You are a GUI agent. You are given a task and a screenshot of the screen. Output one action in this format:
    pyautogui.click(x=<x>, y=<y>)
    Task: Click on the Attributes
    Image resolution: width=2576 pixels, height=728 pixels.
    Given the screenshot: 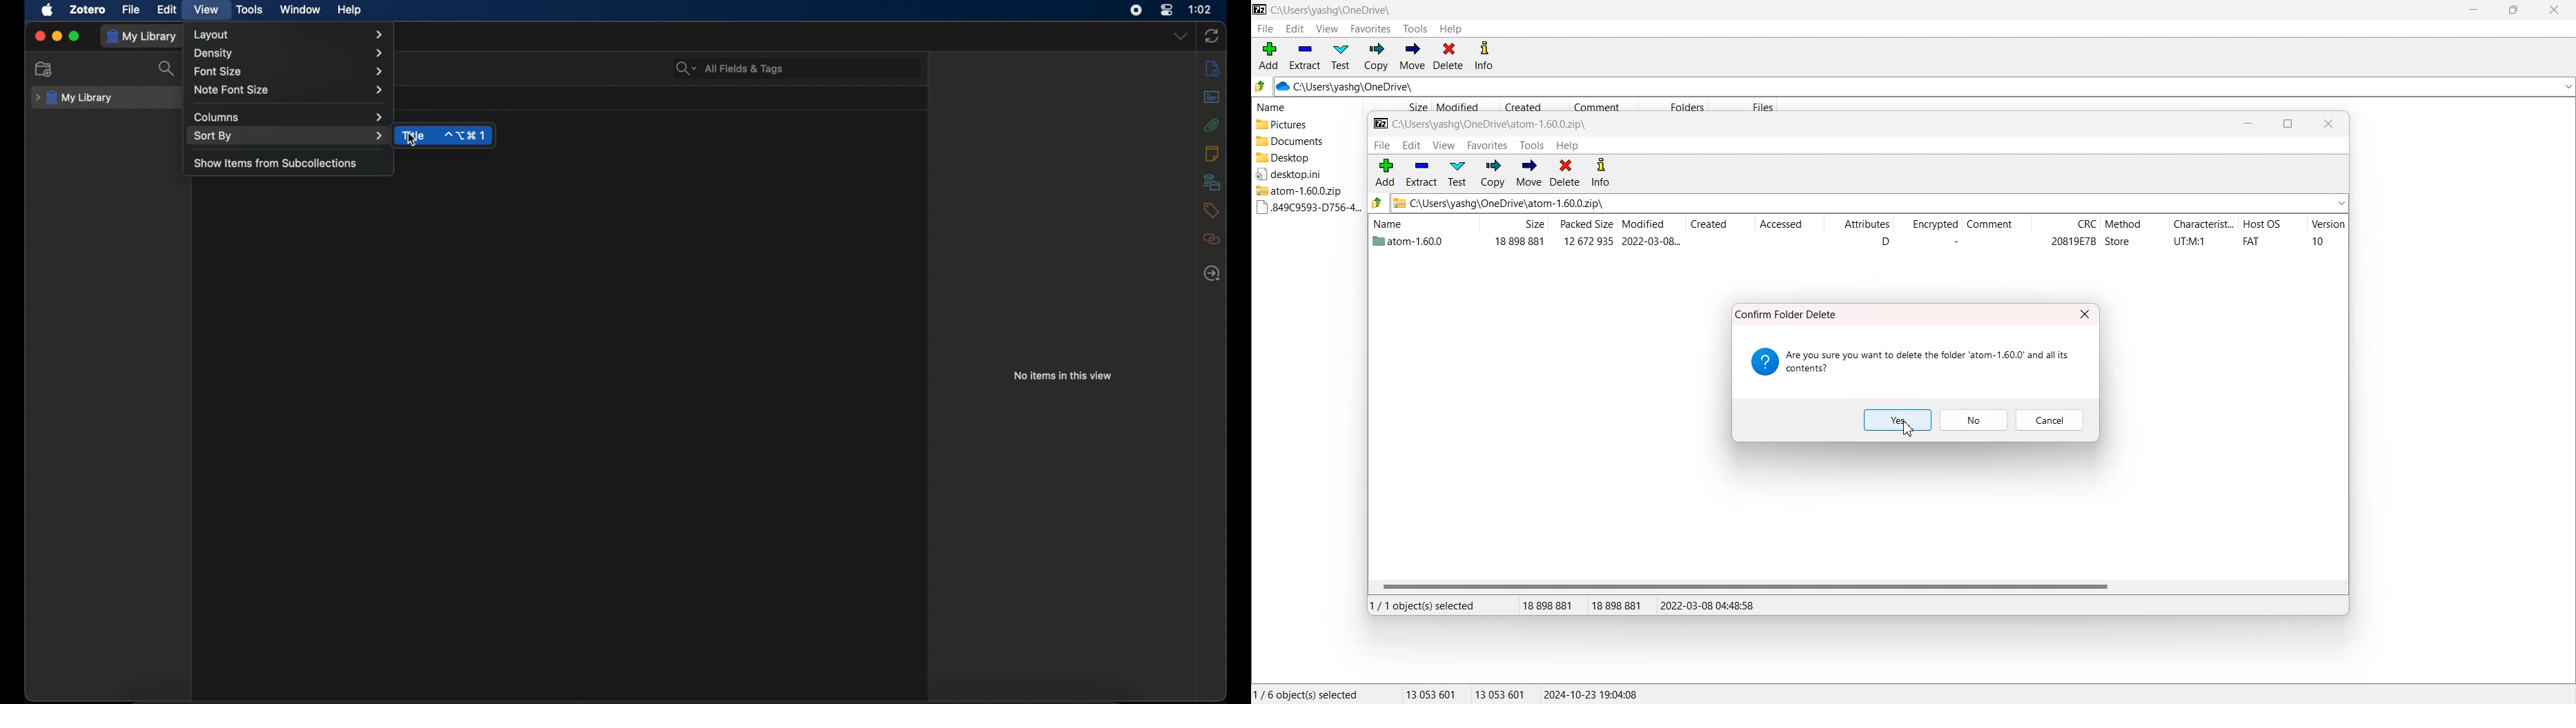 What is the action you would take?
    pyautogui.click(x=1858, y=225)
    